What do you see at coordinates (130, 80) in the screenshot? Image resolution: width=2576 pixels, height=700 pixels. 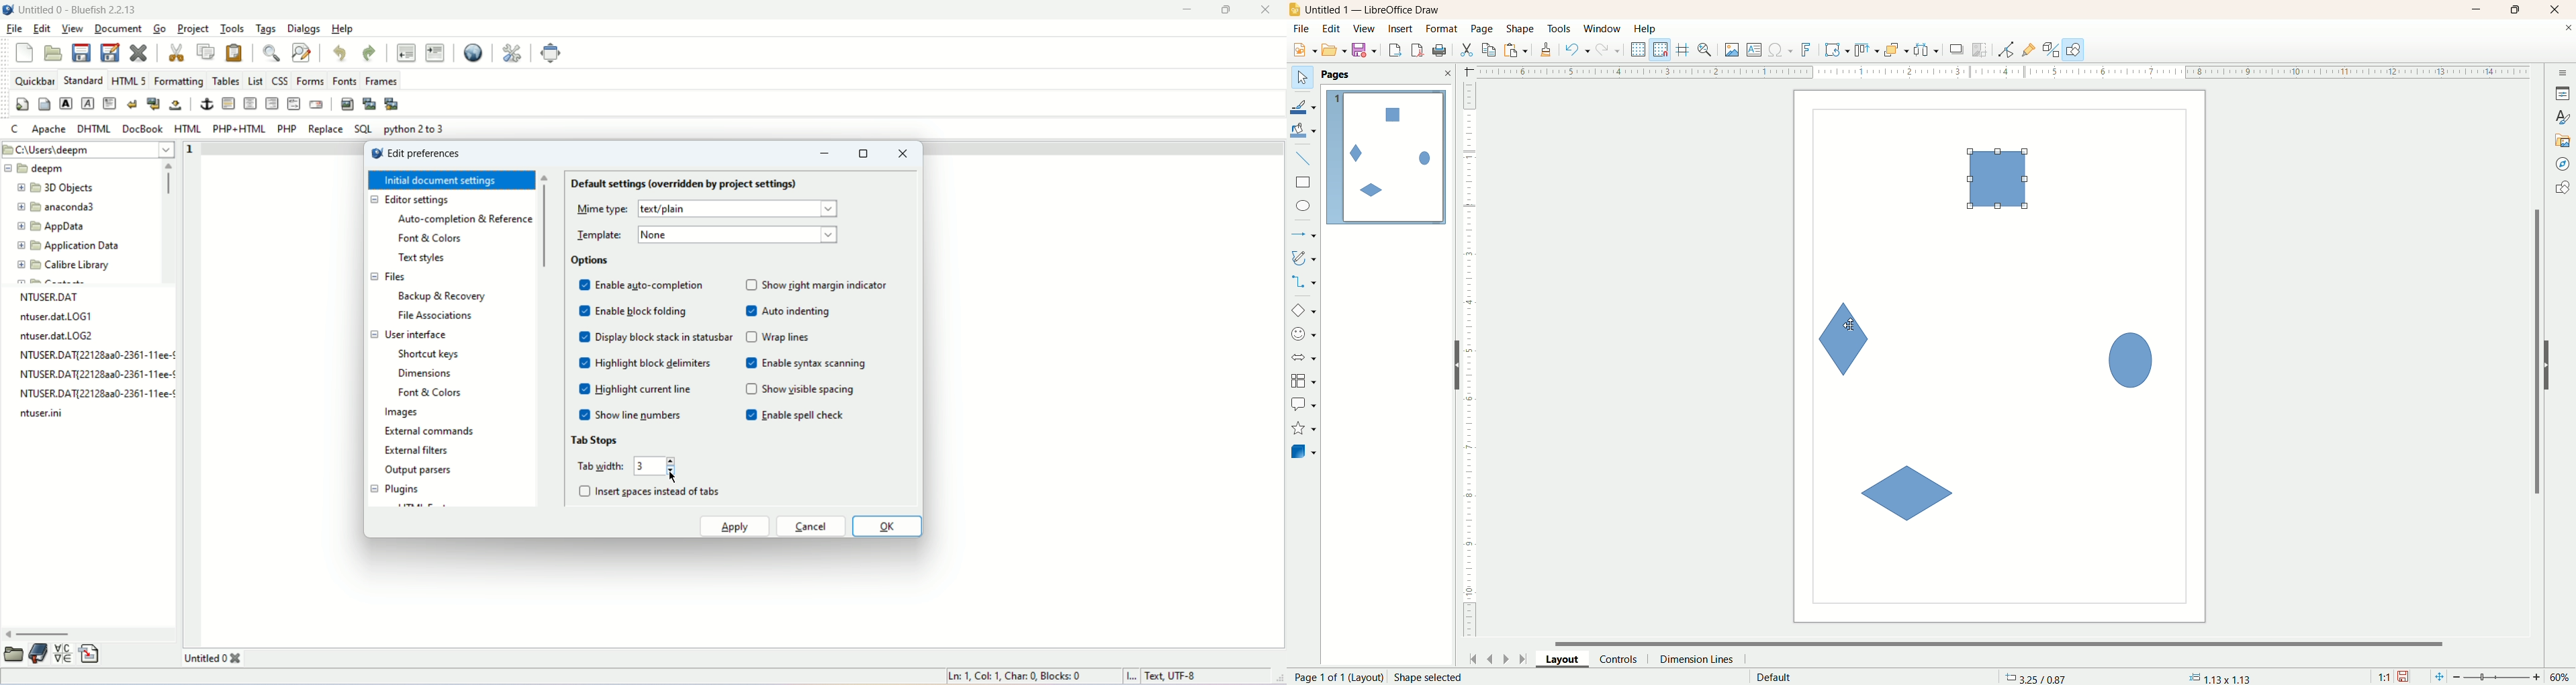 I see `HTML 5` at bounding box center [130, 80].